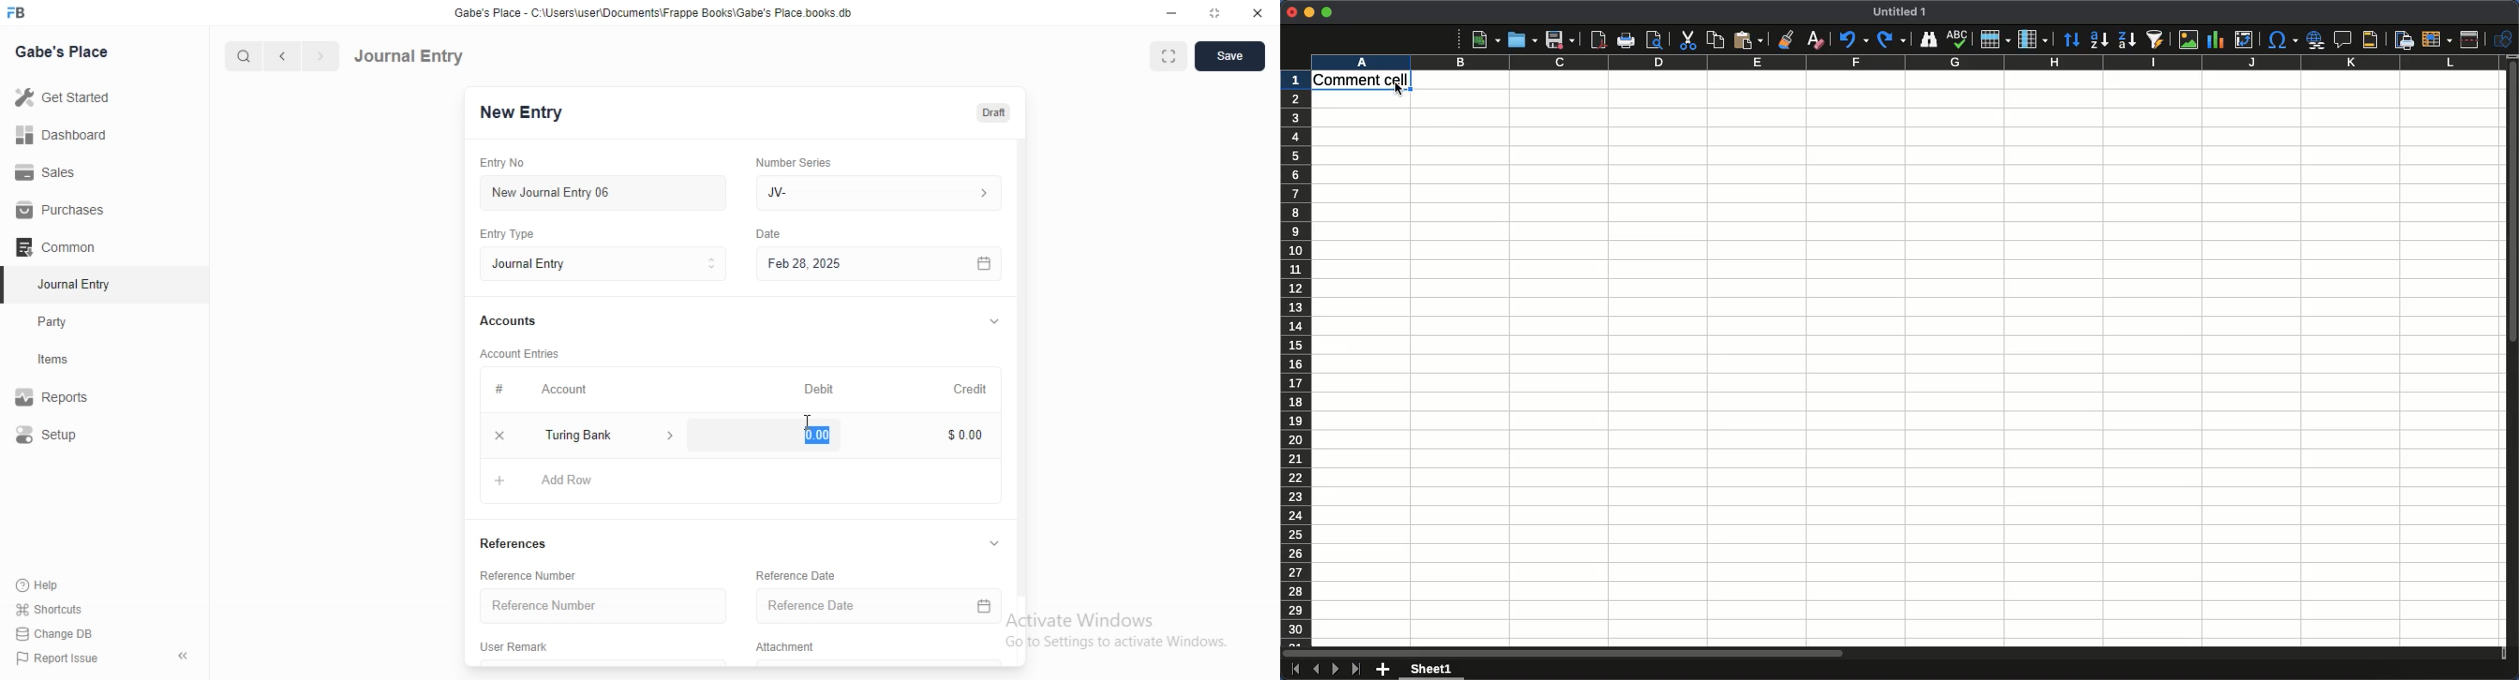 The image size is (2520, 700). Describe the element at coordinates (654, 13) in the screenshot. I see `Gabe's Place - C\Users\userDocuments Frappe Books\Gabe's Place books db.` at that location.